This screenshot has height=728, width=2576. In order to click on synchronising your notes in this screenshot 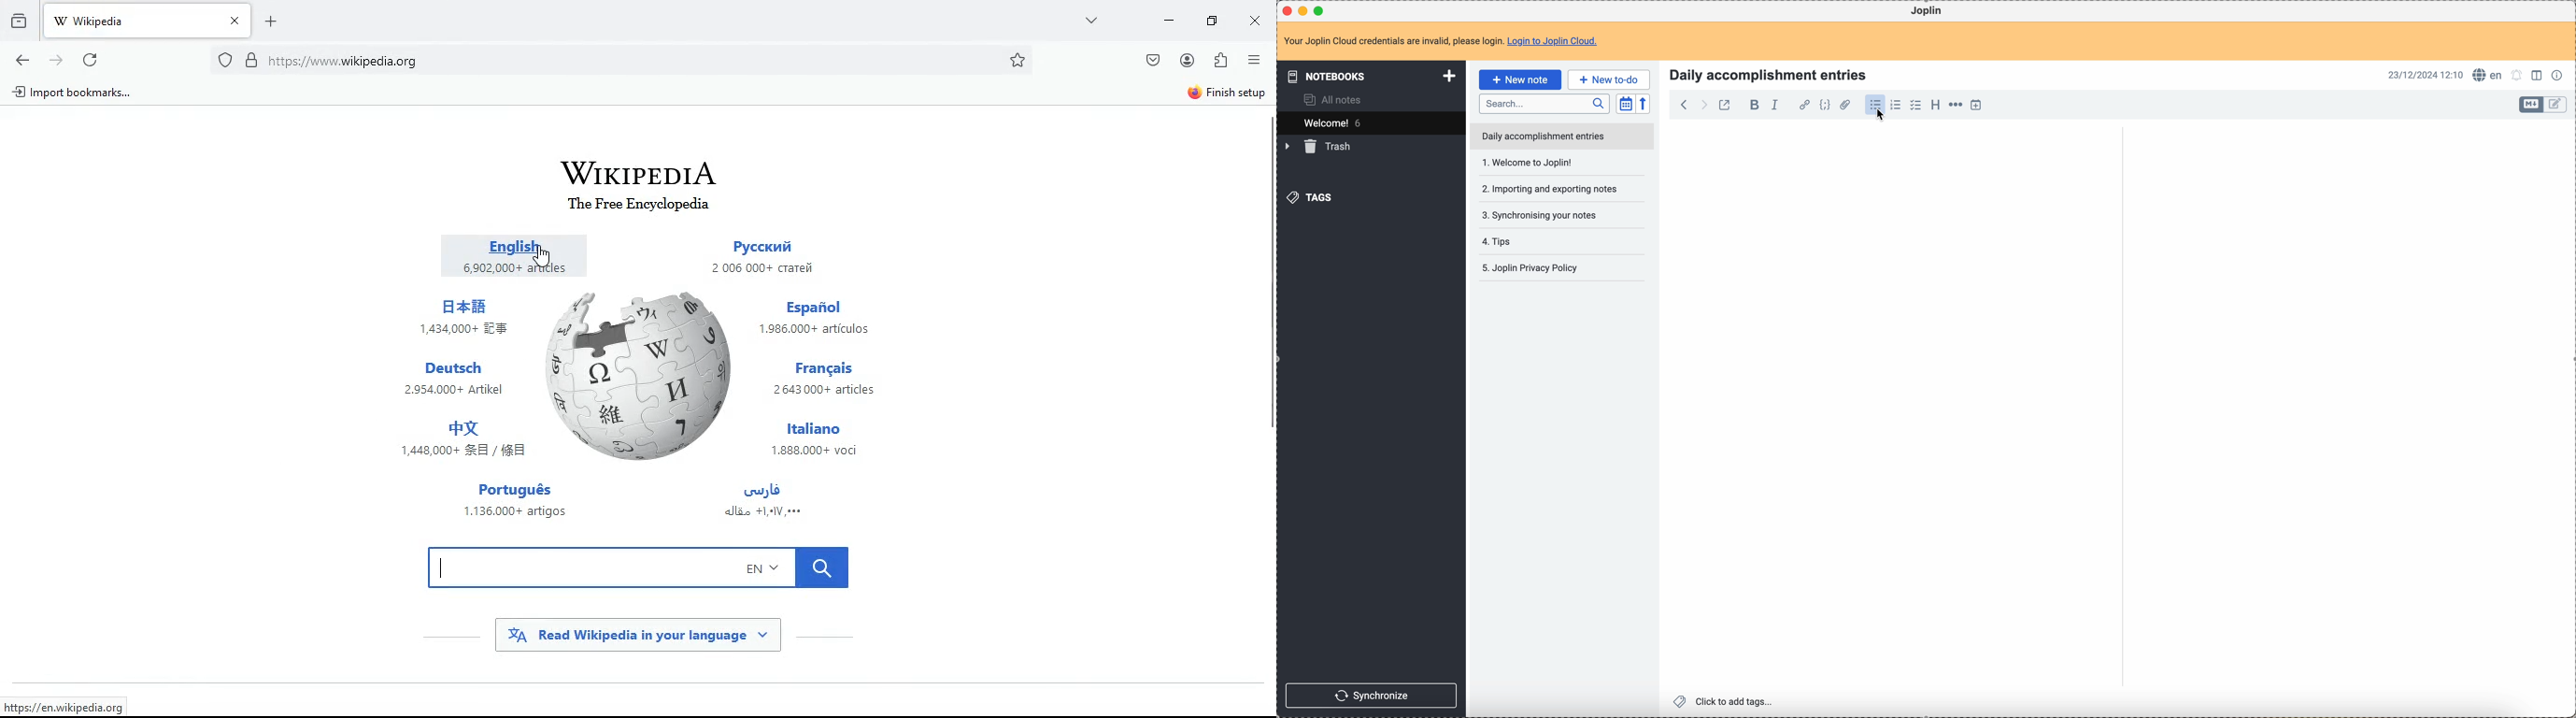, I will do `click(1545, 189)`.